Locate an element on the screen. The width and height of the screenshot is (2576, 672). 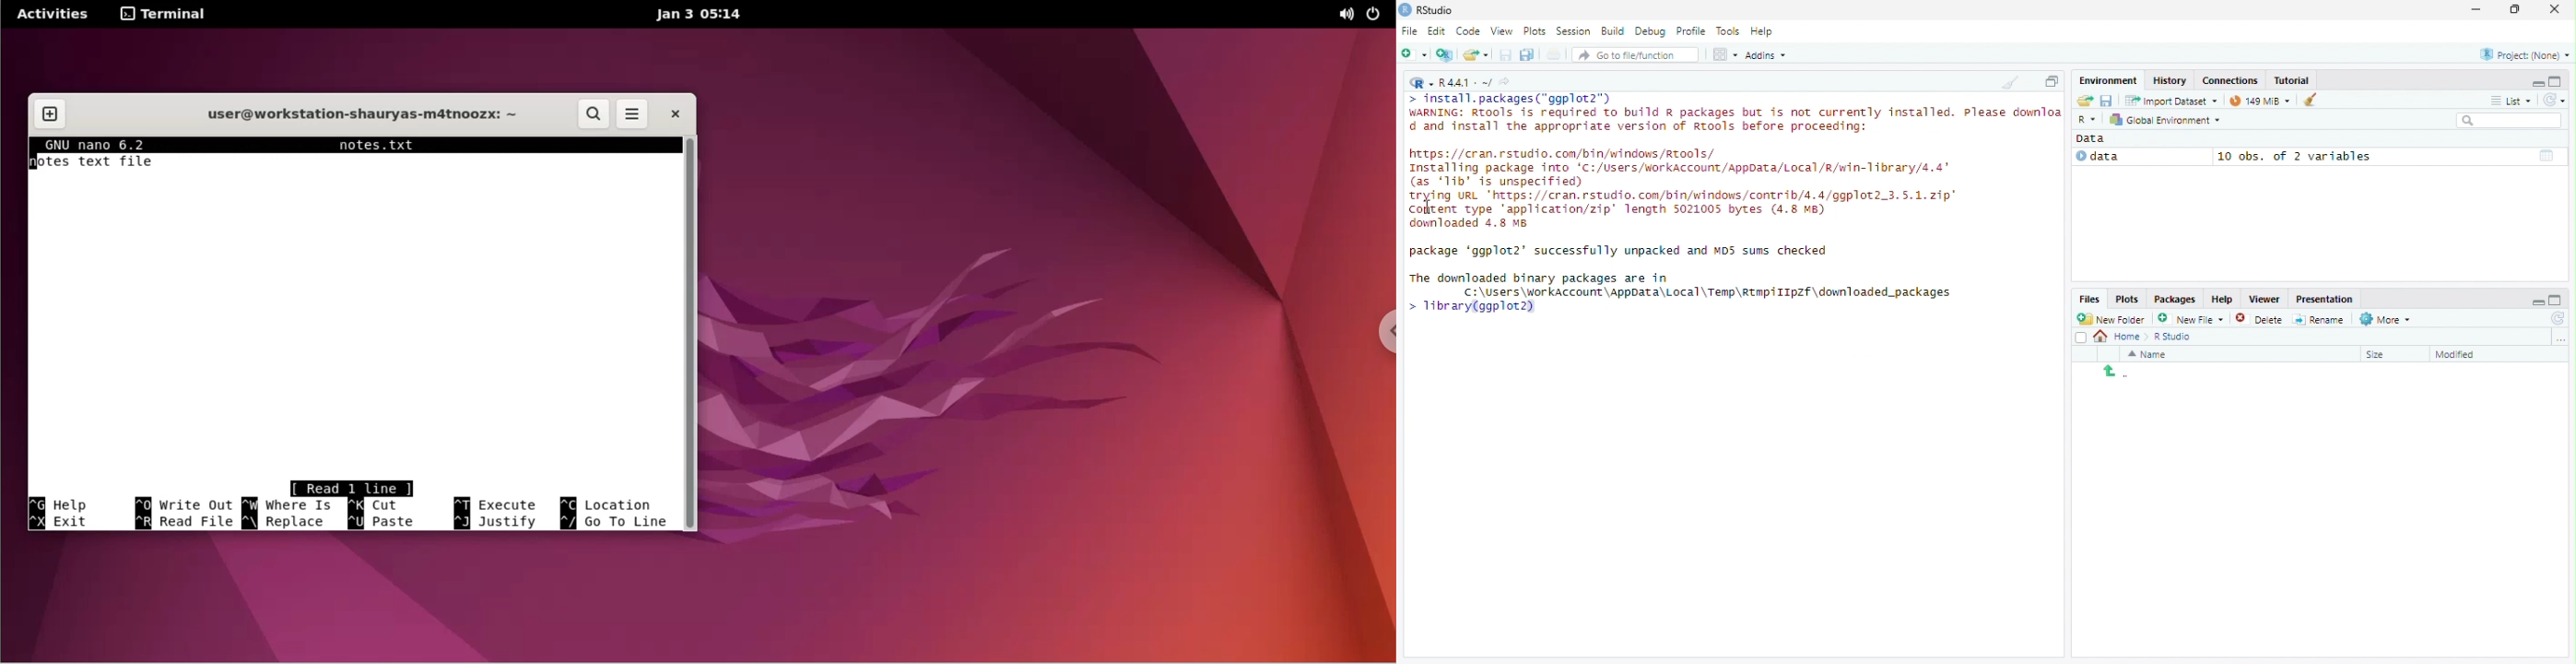
Current memory usage - 97MiB is located at coordinates (2255, 101).